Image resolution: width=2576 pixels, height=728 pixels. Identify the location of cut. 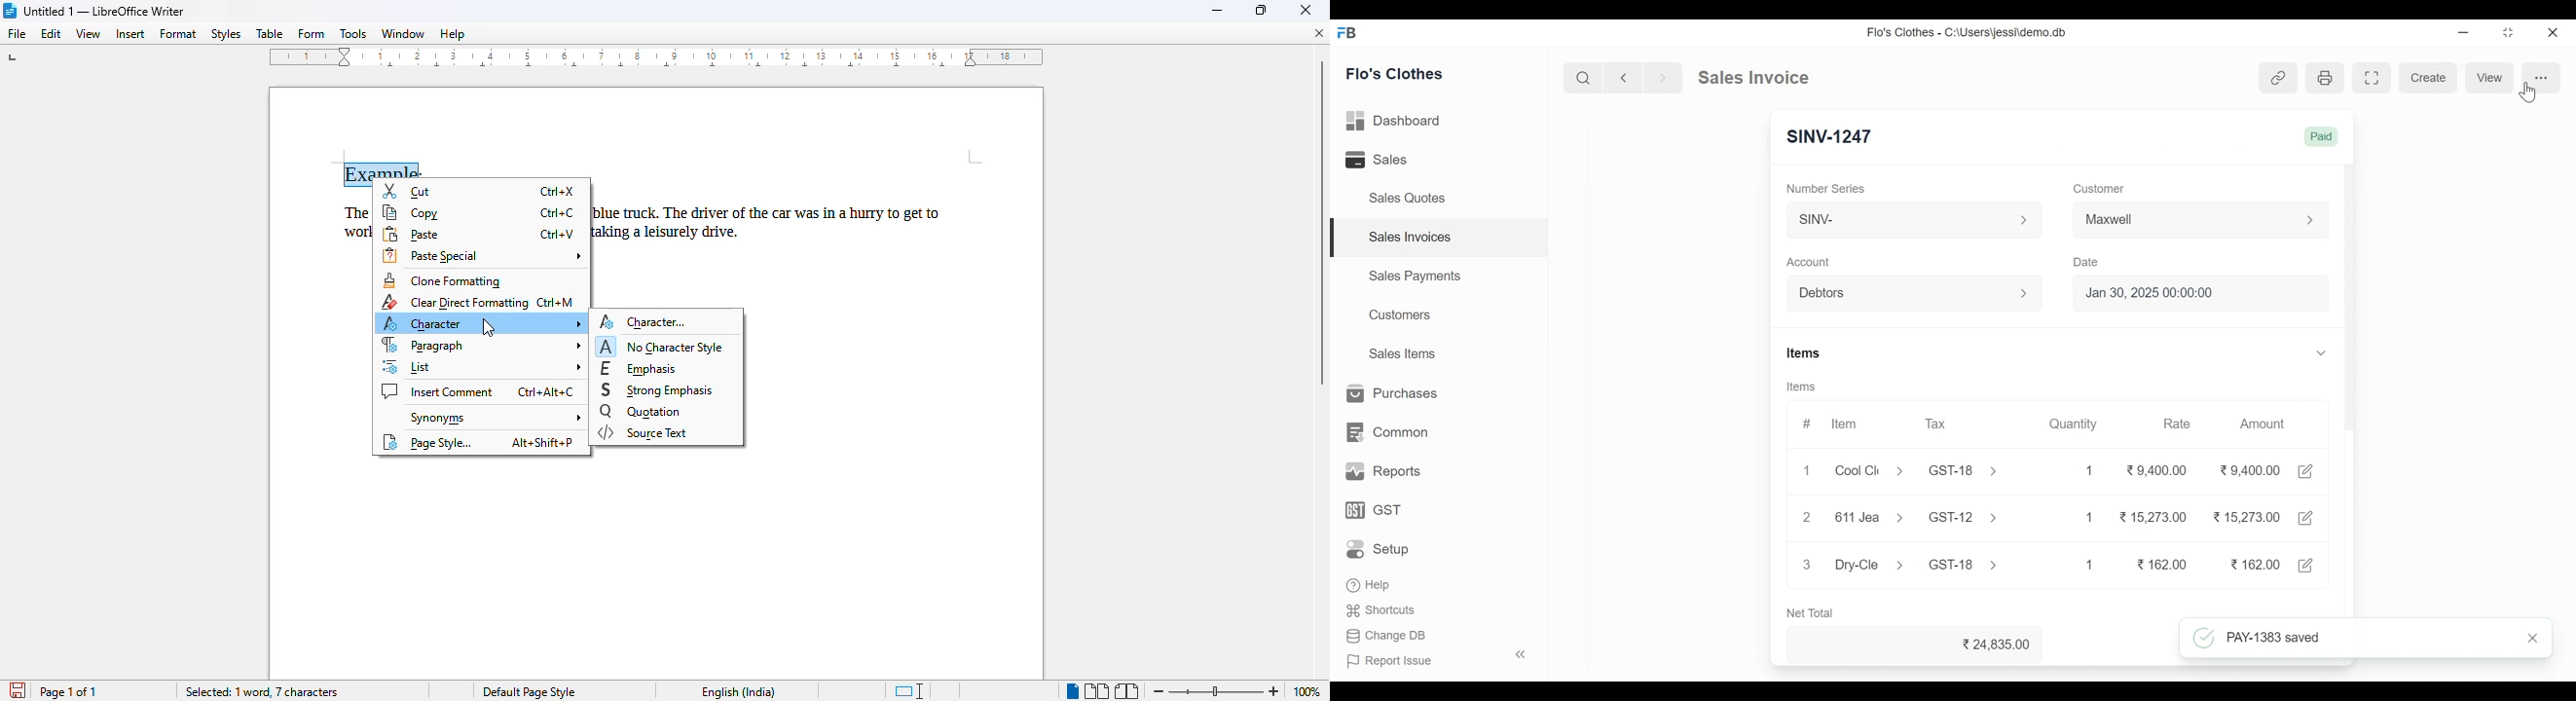
(410, 191).